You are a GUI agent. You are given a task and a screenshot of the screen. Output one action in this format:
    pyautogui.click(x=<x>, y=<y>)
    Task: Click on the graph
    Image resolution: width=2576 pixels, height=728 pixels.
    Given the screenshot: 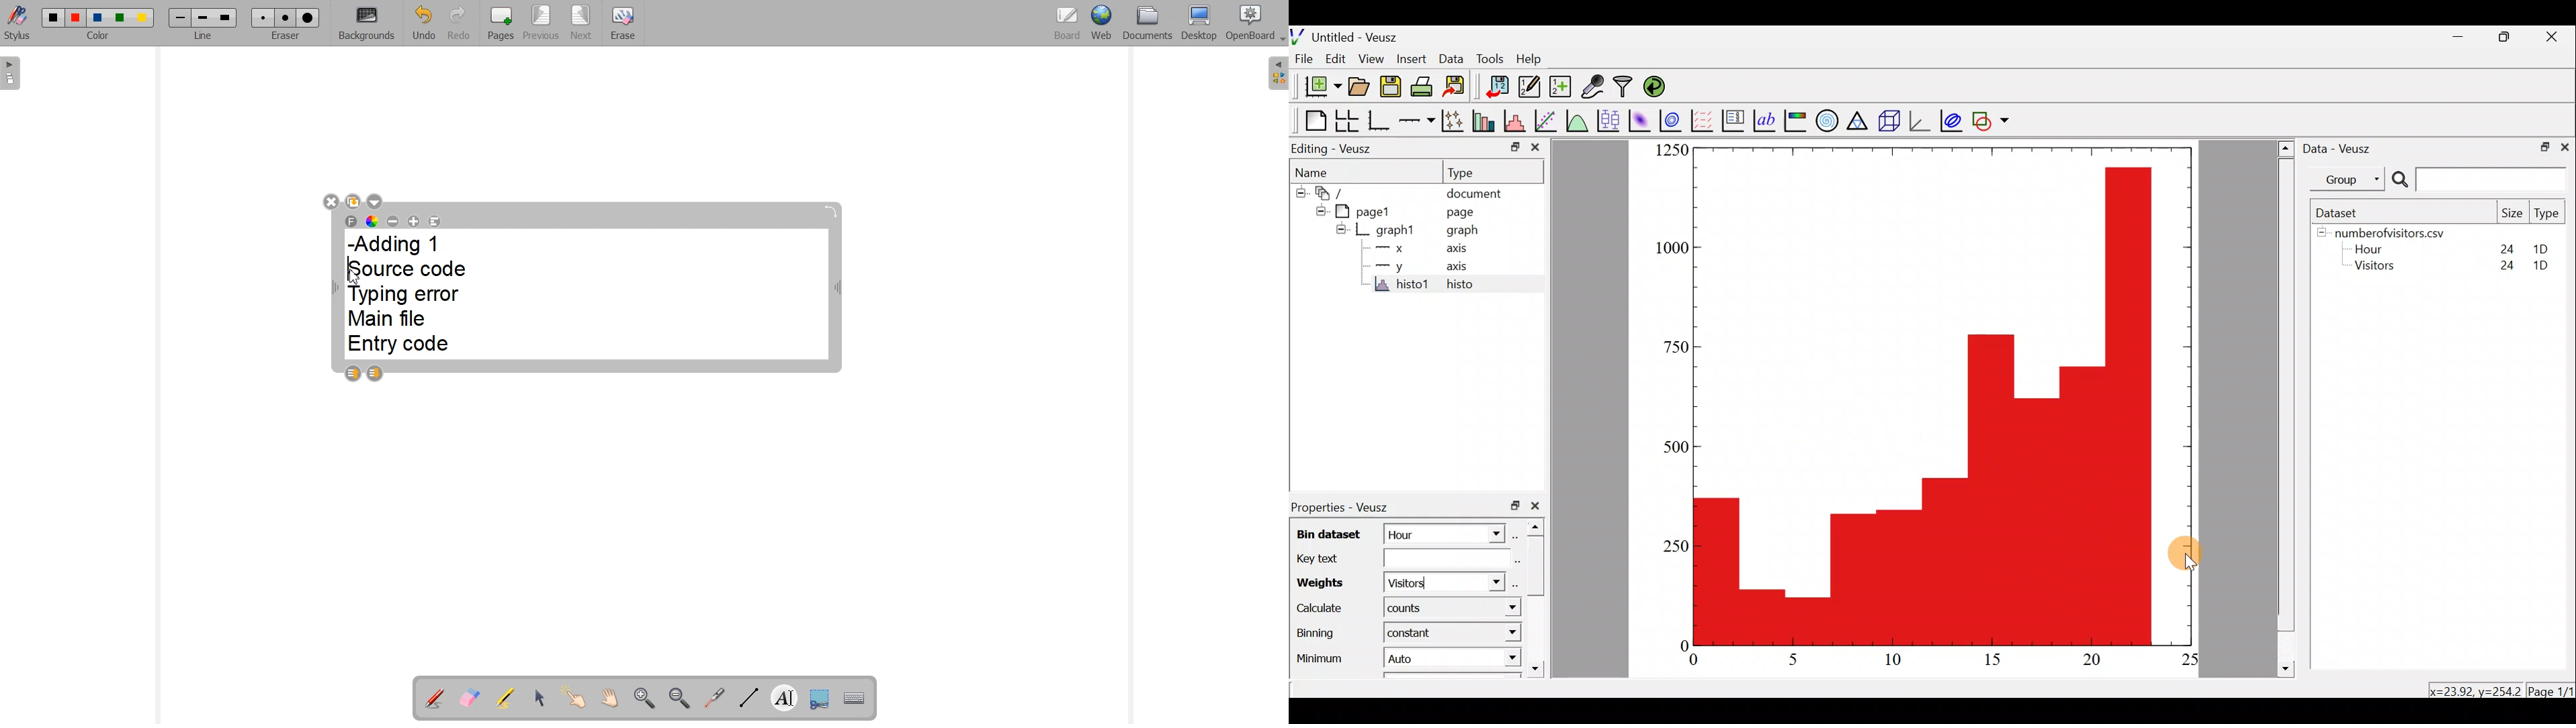 What is the action you would take?
    pyautogui.click(x=1467, y=232)
    